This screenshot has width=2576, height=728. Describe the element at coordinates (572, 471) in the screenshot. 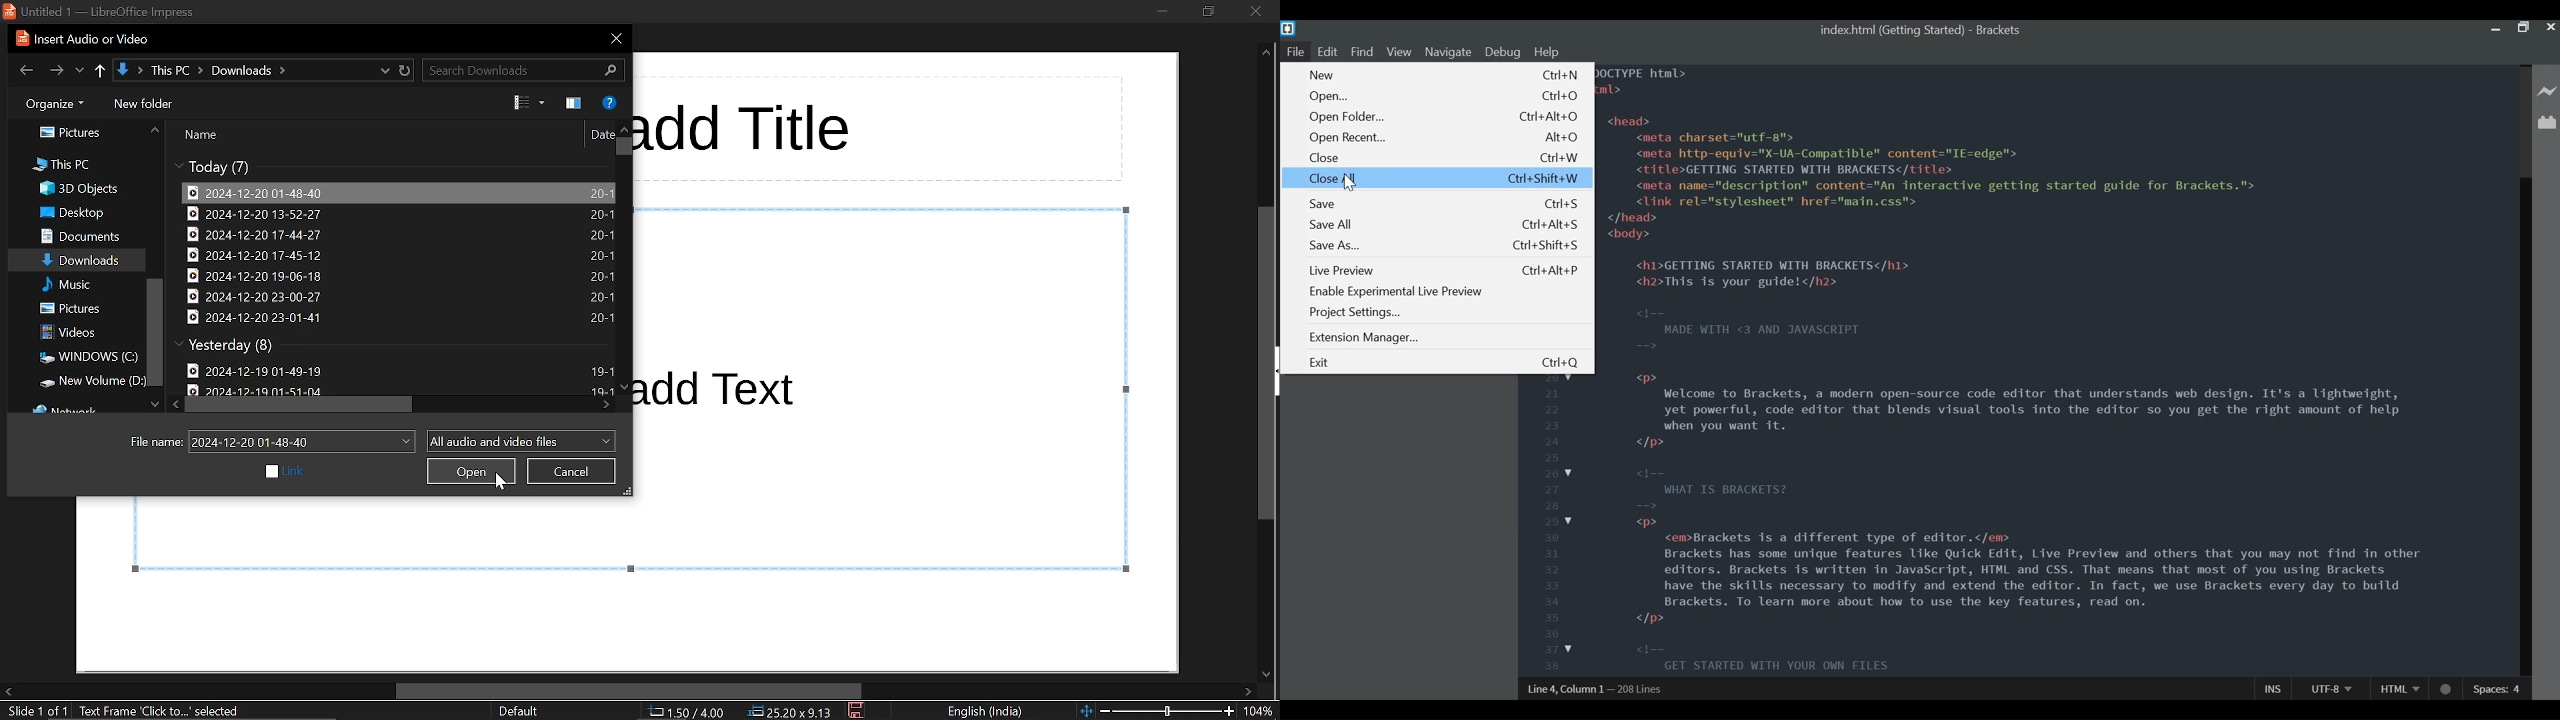

I see `cancel` at that location.